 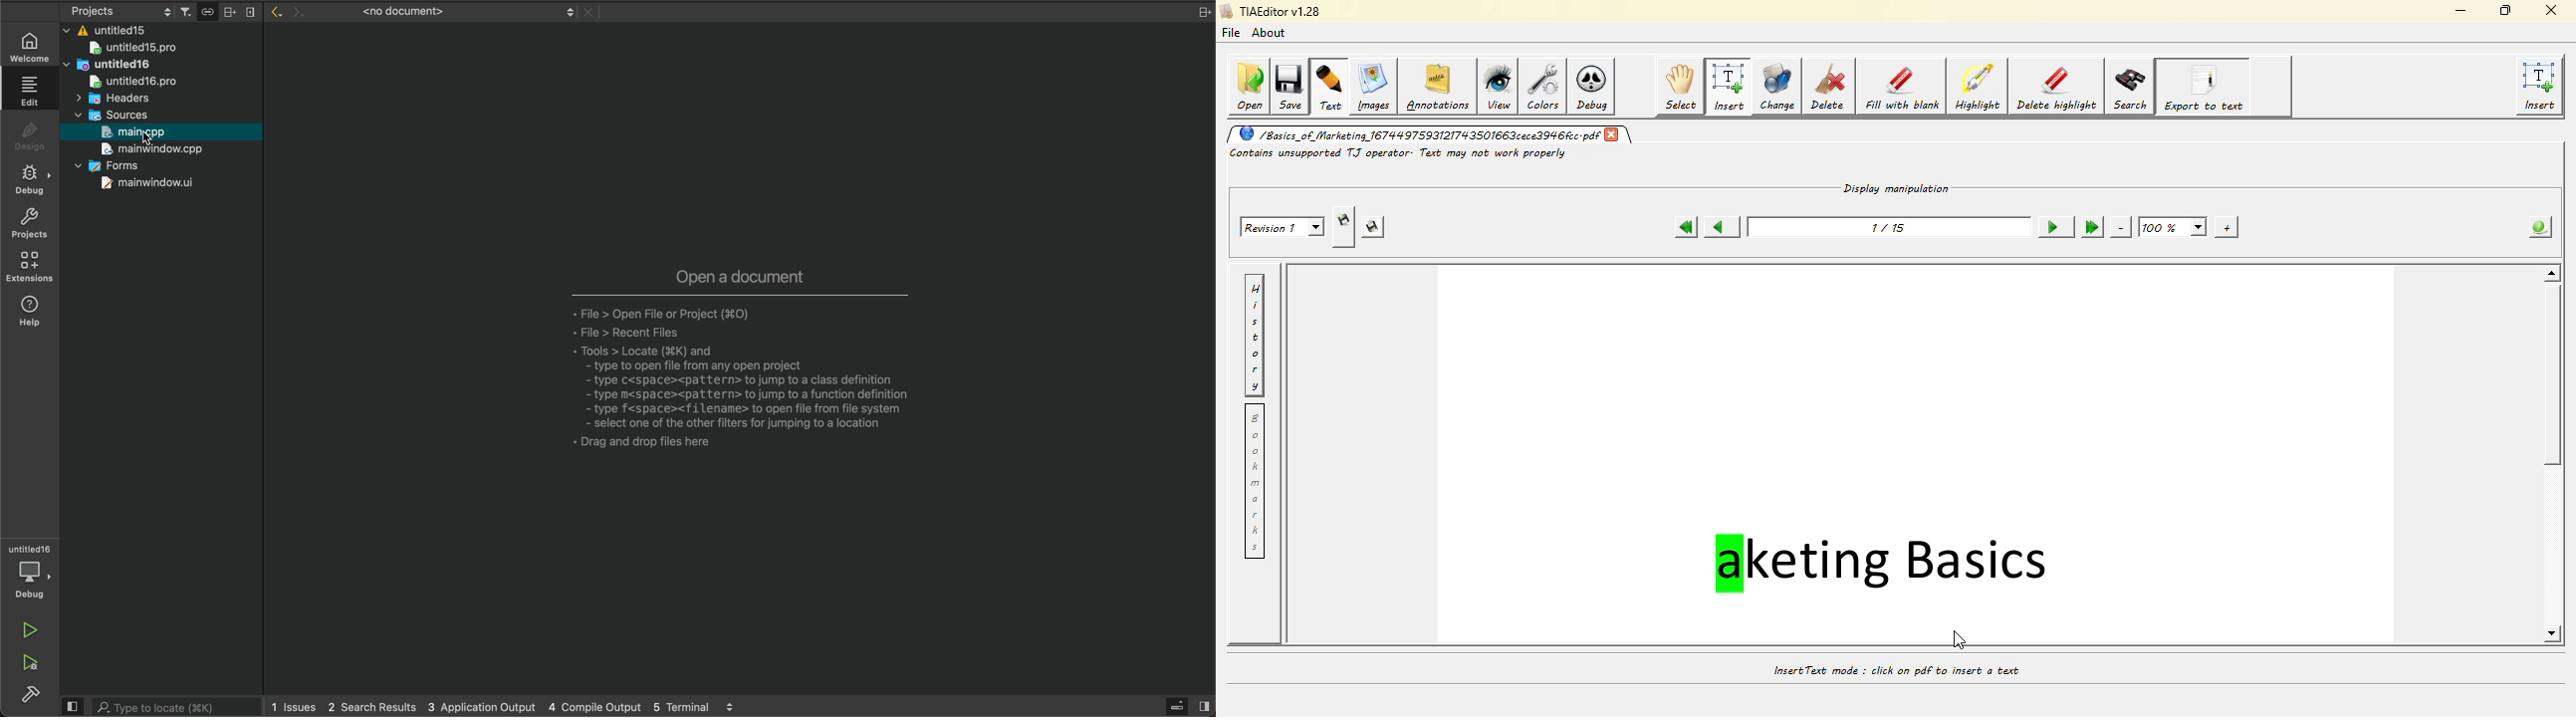 What do you see at coordinates (712, 363) in the screenshot?
I see `open a document` at bounding box center [712, 363].